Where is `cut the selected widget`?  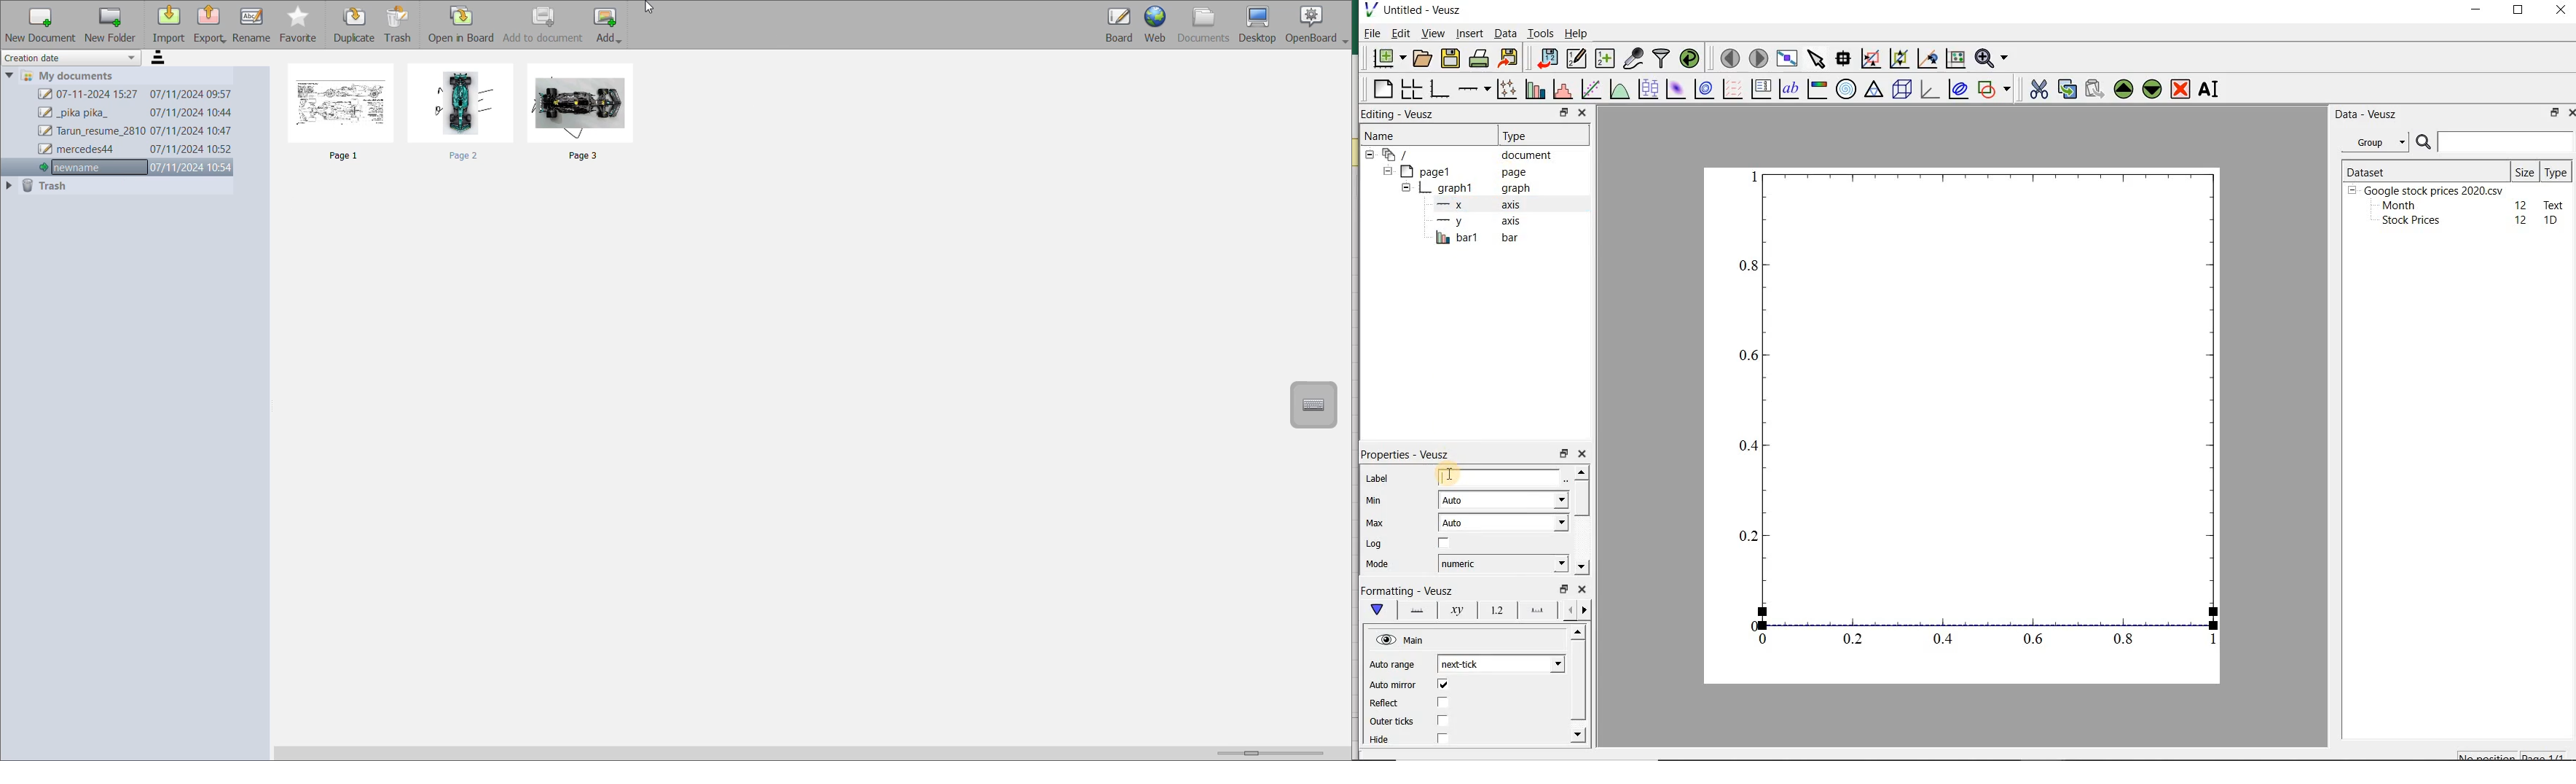
cut the selected widget is located at coordinates (2040, 91).